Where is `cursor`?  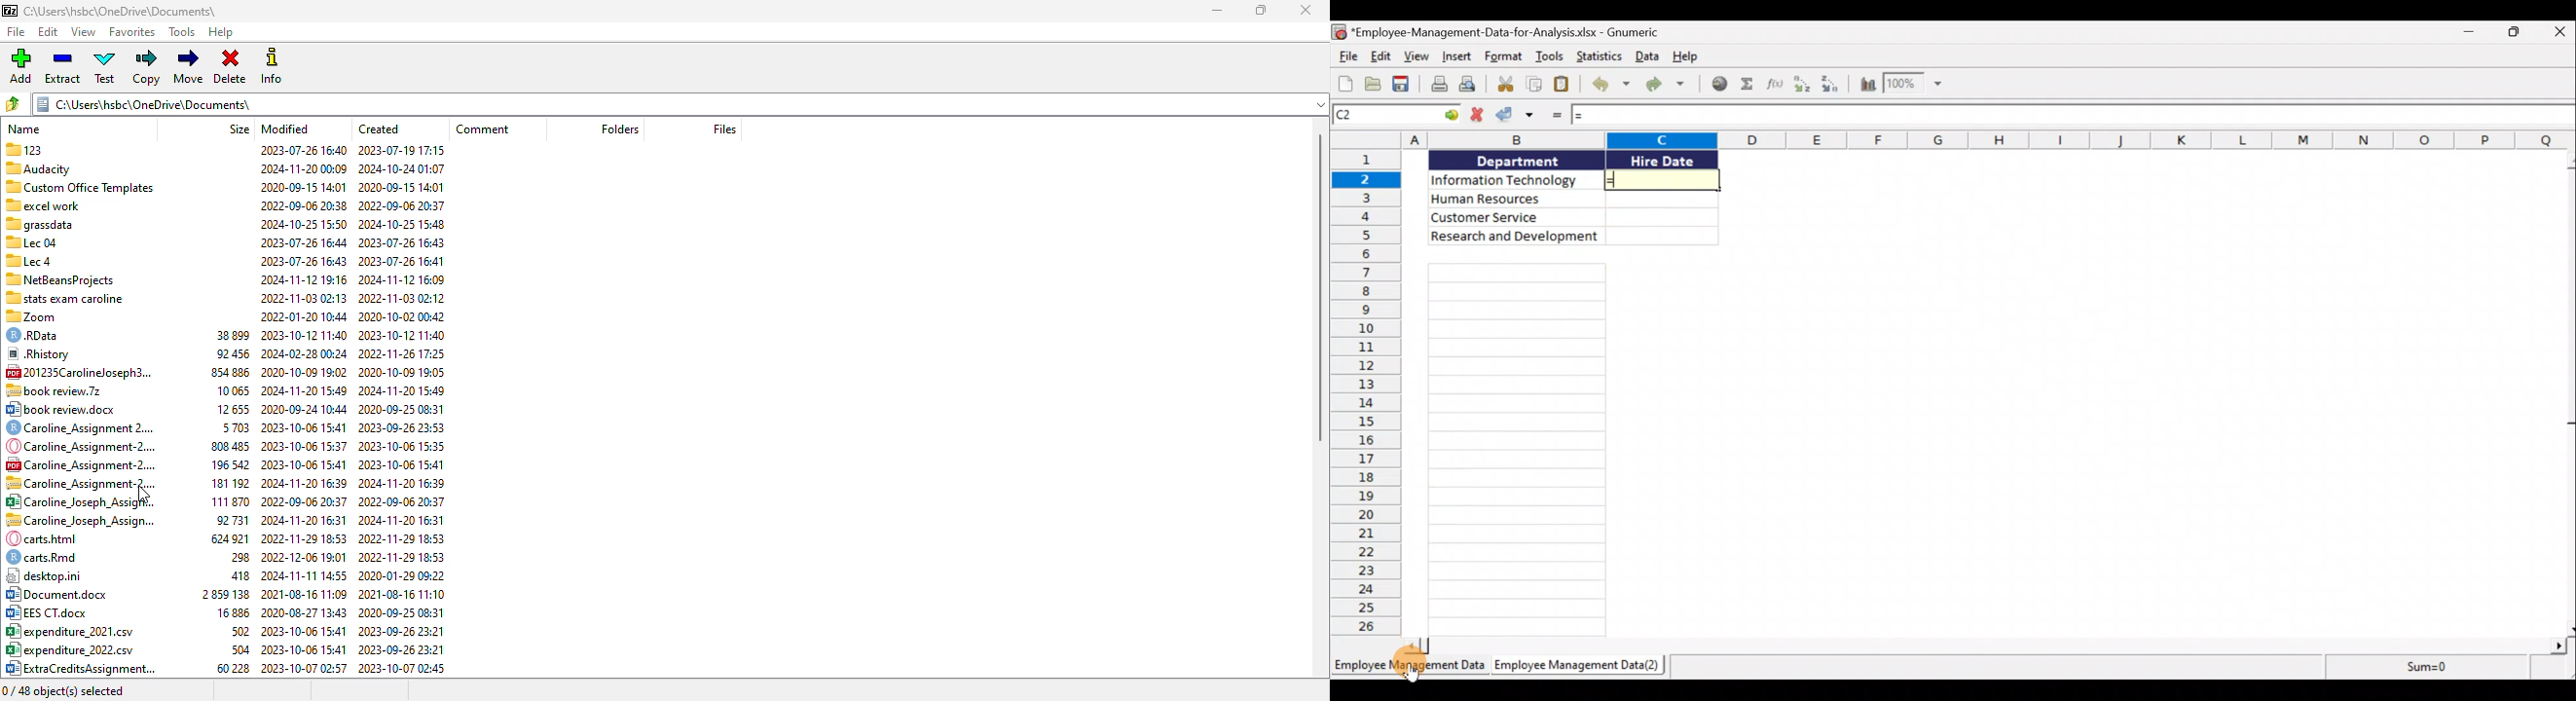 cursor is located at coordinates (143, 495).